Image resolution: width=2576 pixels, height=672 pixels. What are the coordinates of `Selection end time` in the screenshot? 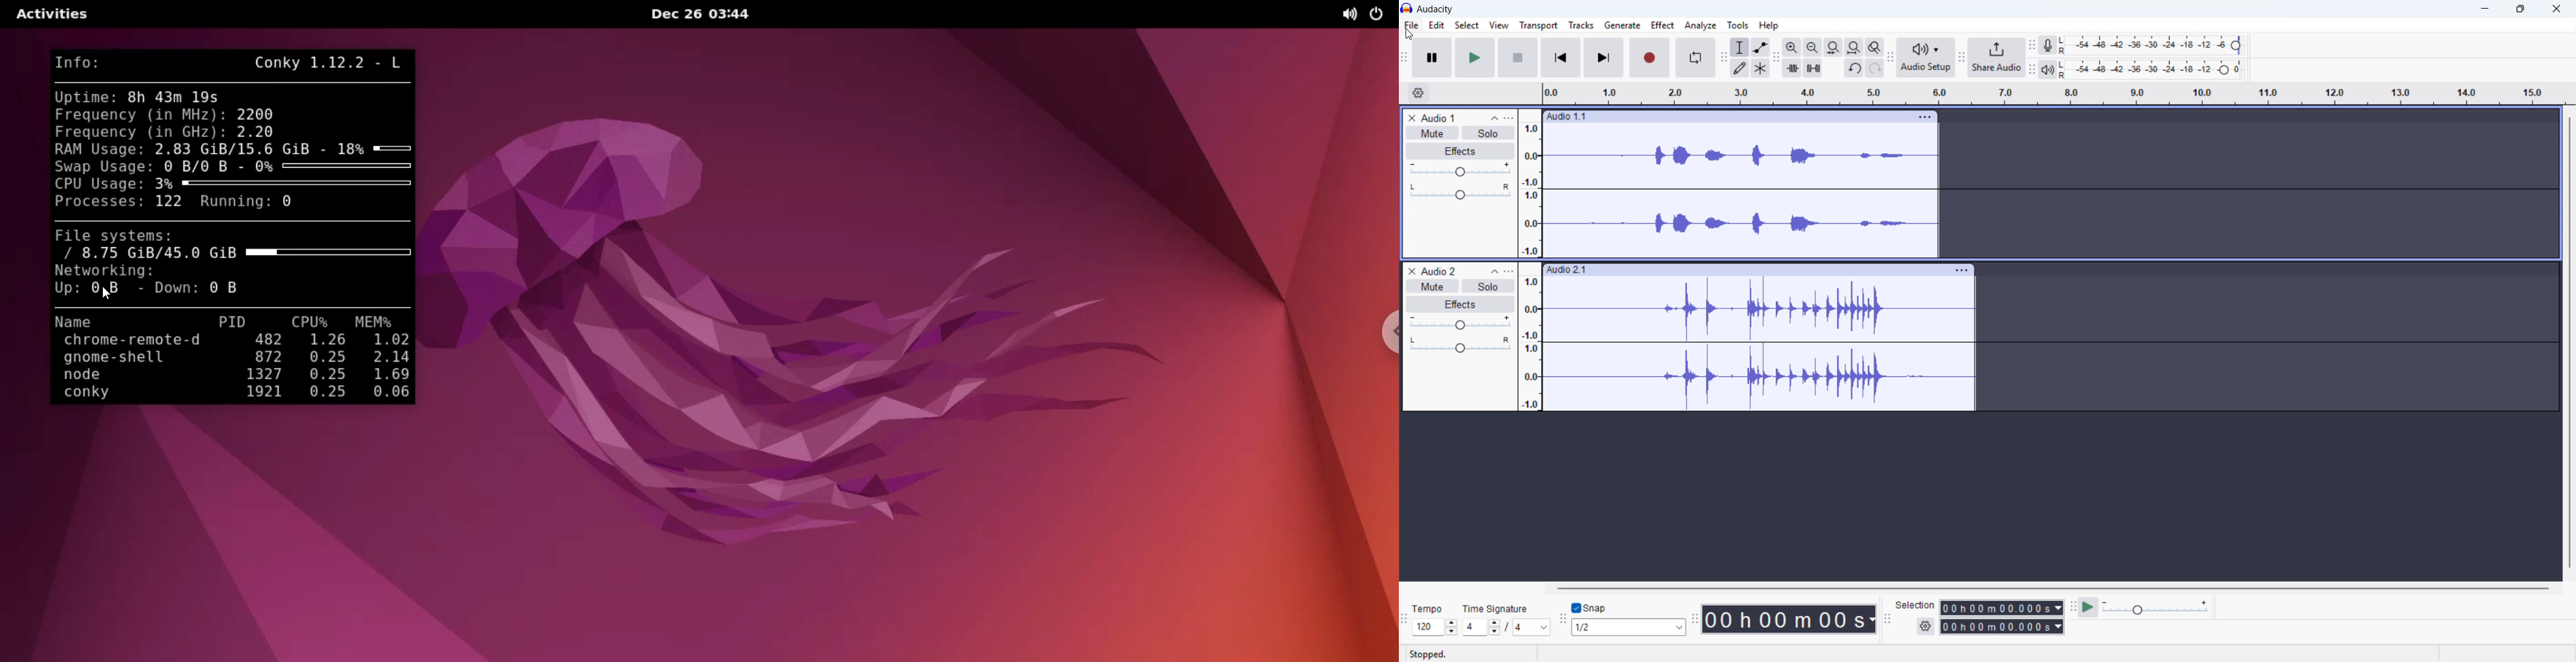 It's located at (2002, 627).